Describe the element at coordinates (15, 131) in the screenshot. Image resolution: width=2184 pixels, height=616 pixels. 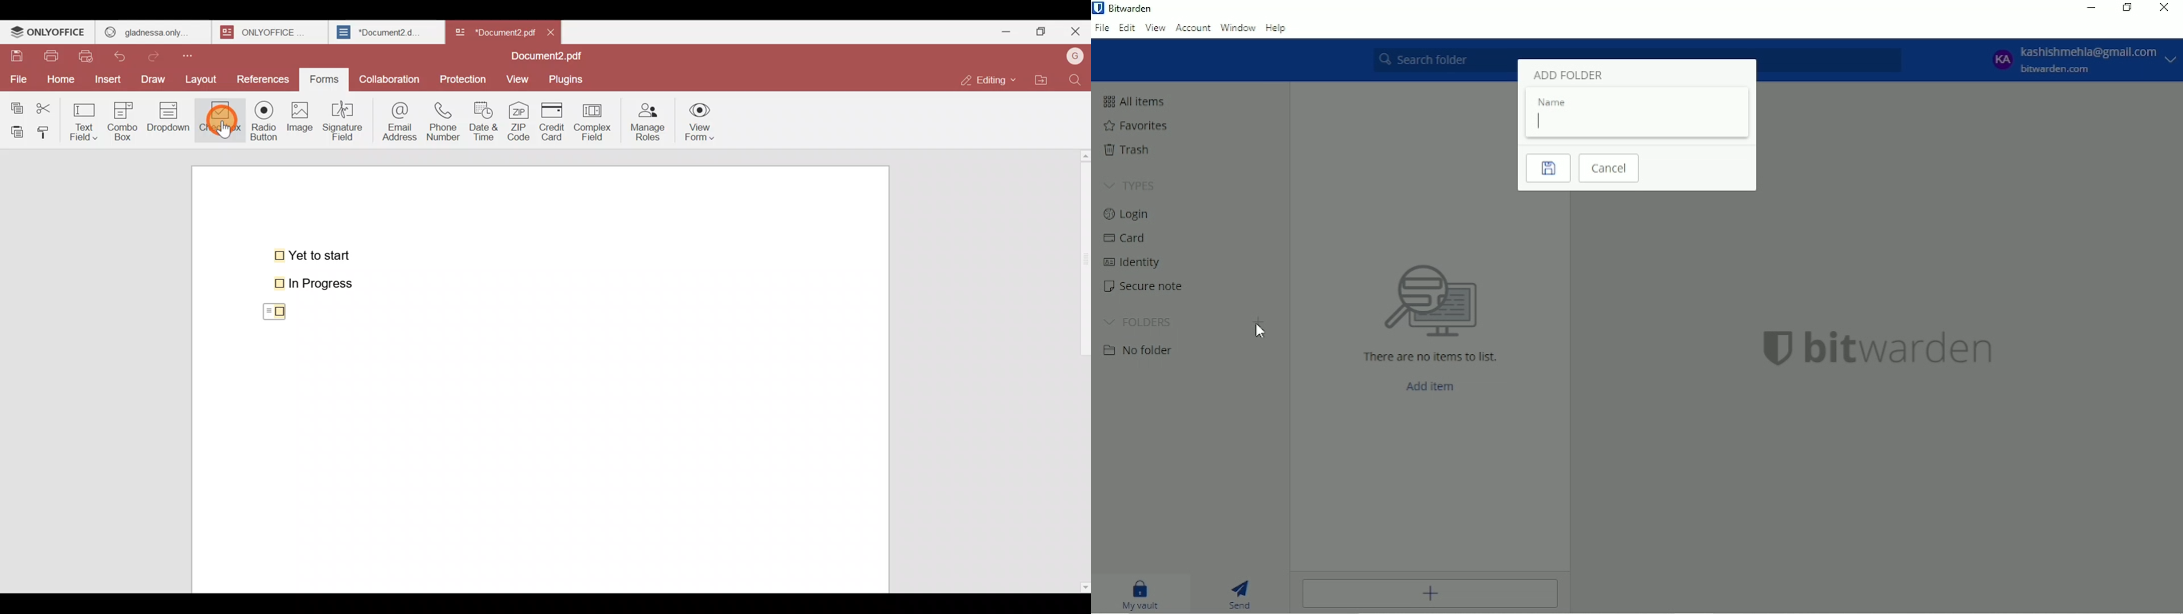
I see `Paste` at that location.